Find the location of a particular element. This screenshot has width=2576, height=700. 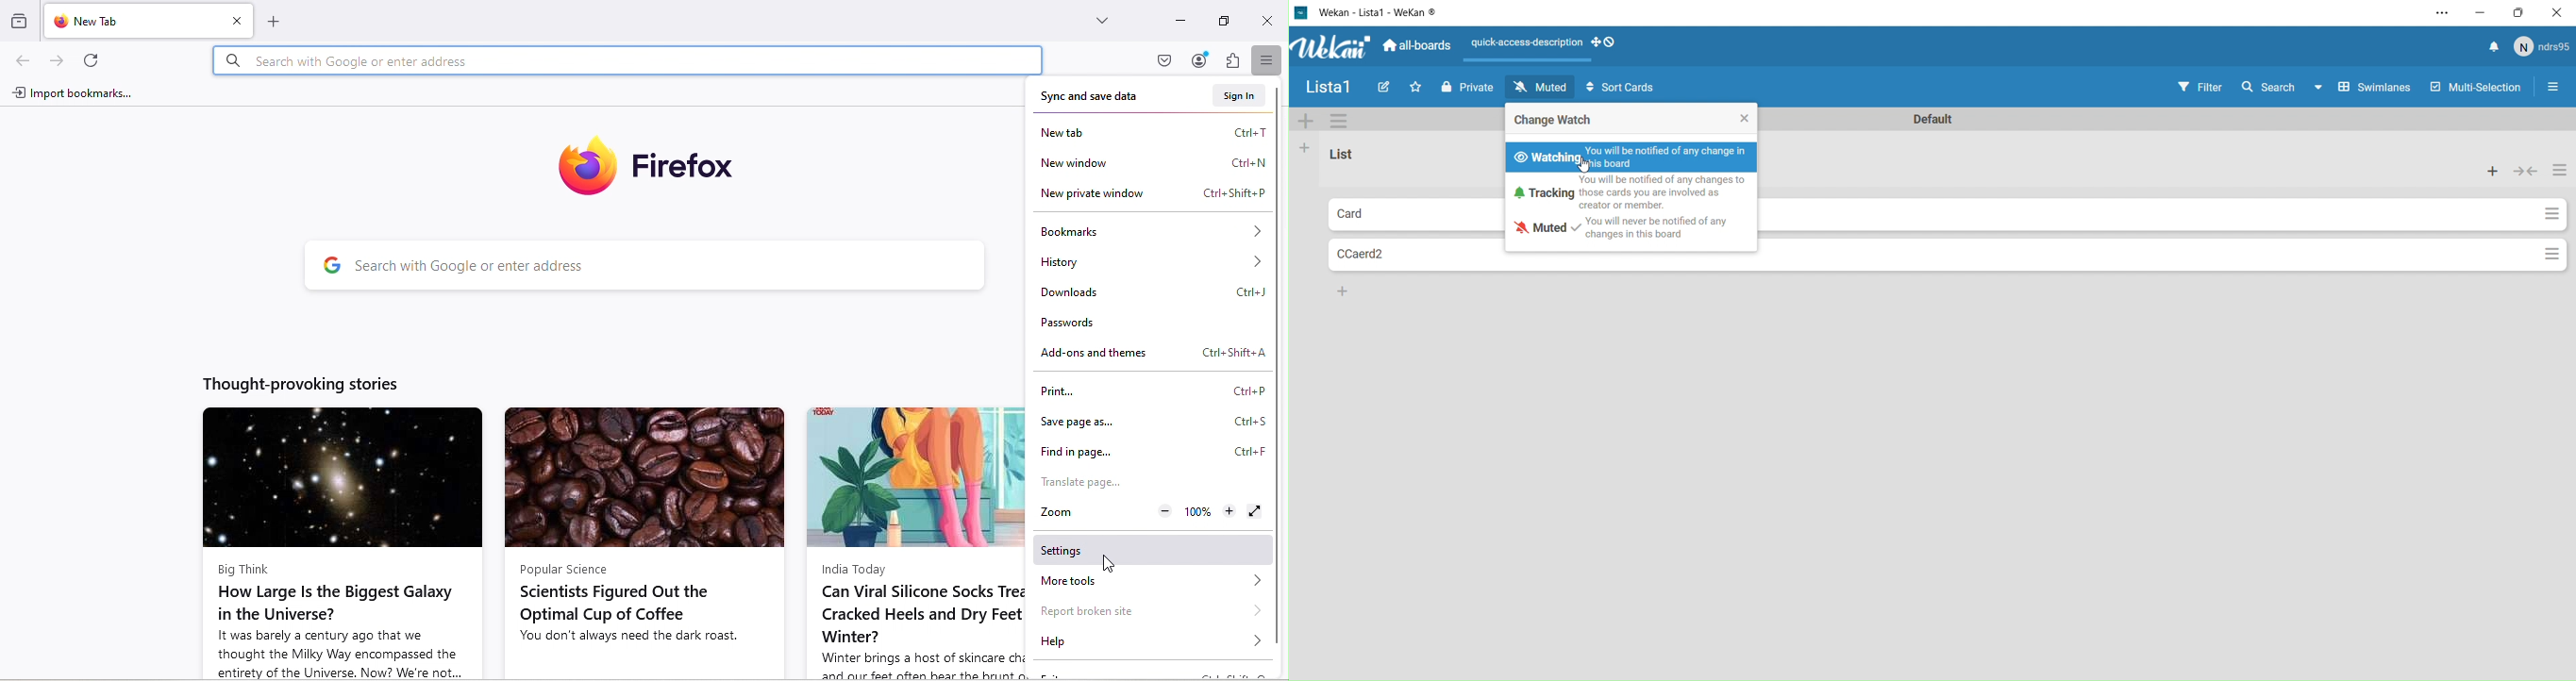

Settings is located at coordinates (1339, 121).